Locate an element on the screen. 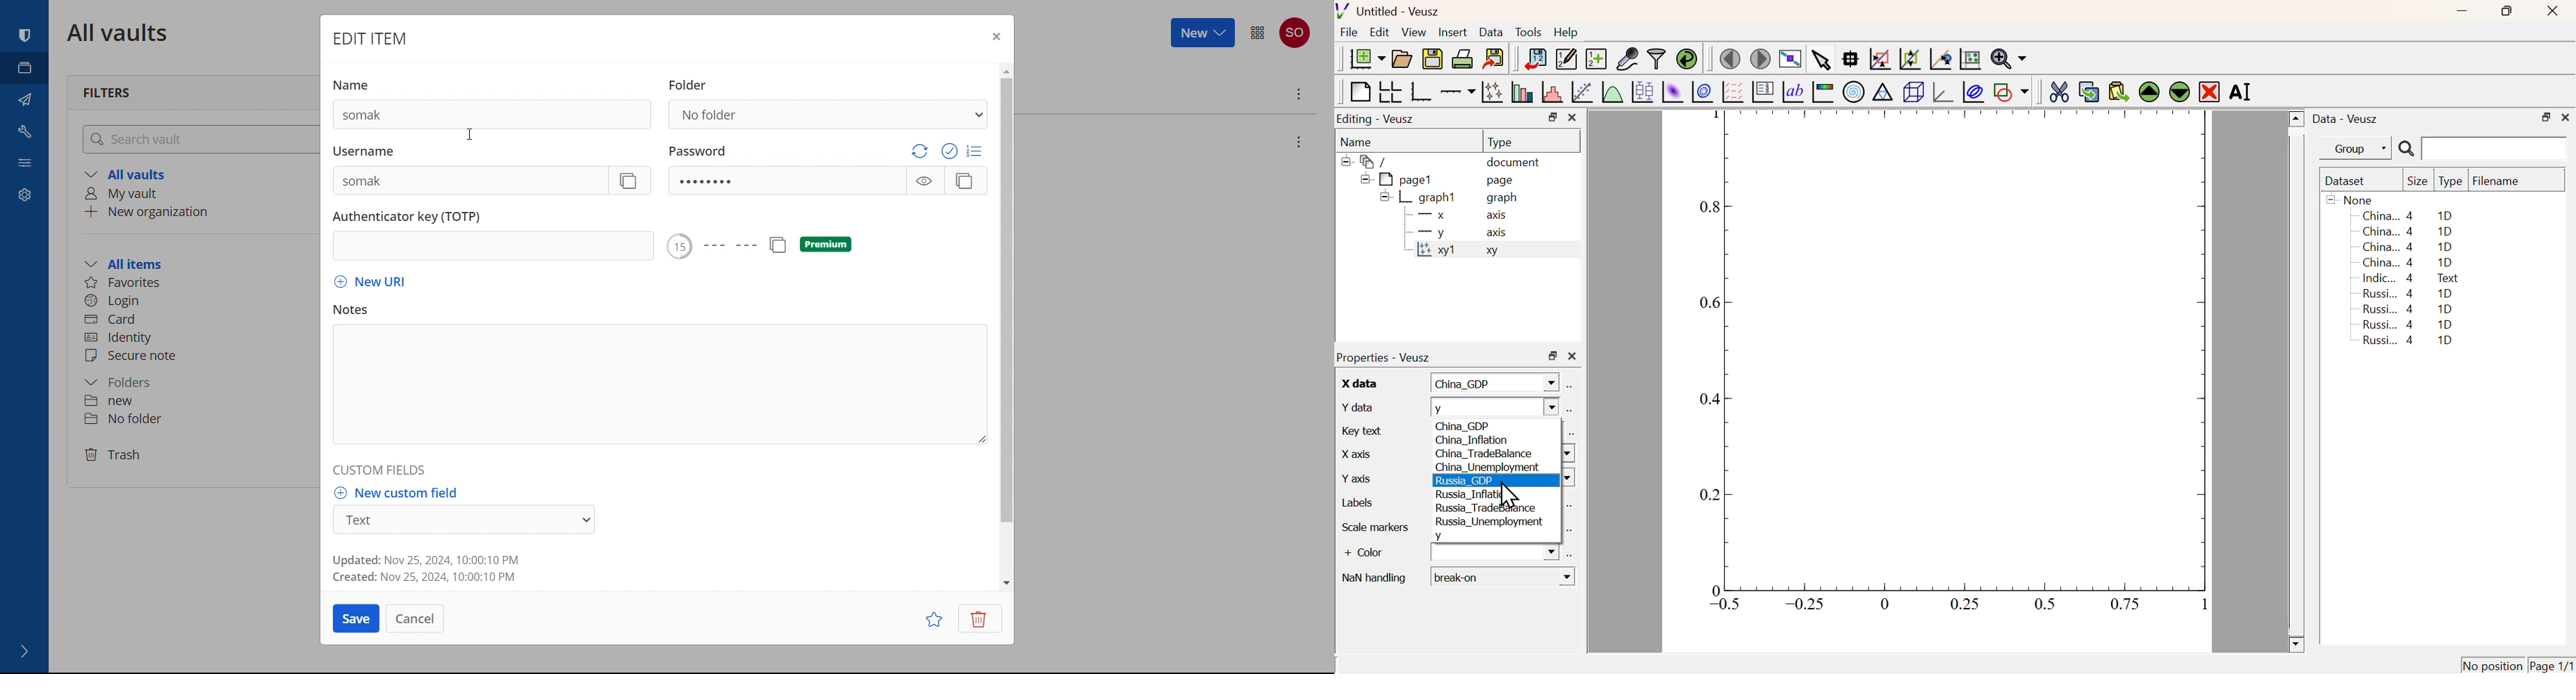 The image size is (2576, 700). scroll up is located at coordinates (1005, 69).